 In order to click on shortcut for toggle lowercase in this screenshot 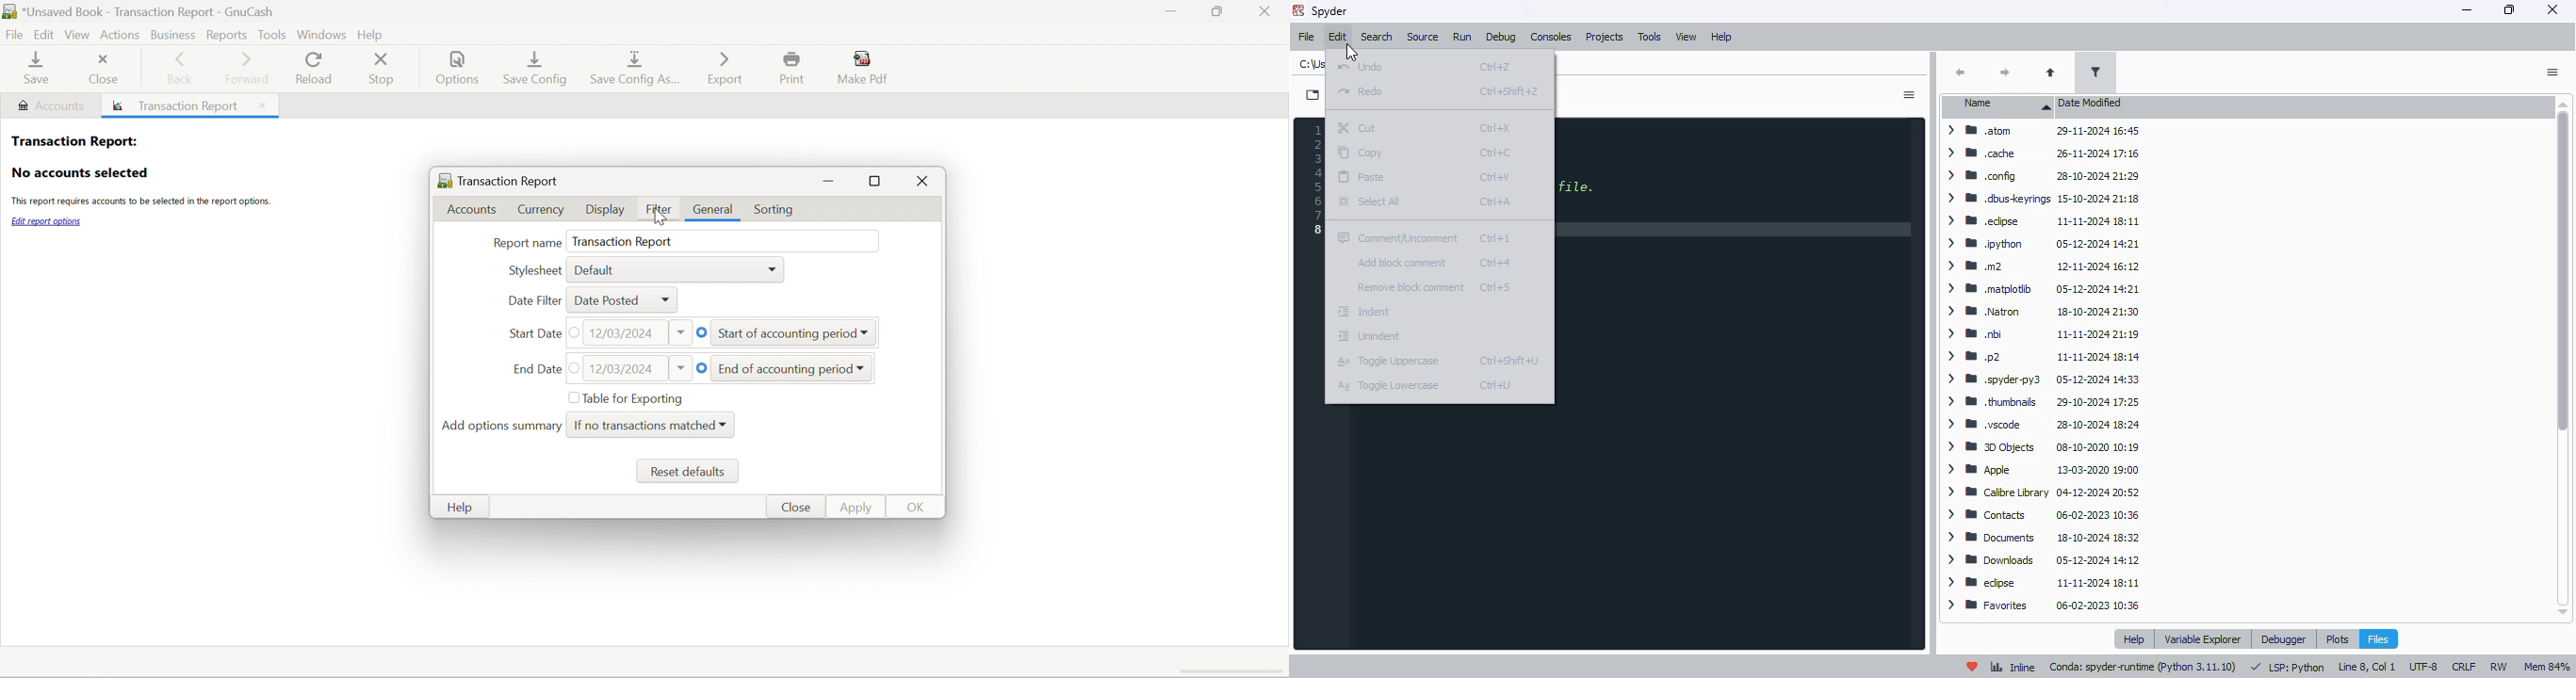, I will do `click(1495, 385)`.